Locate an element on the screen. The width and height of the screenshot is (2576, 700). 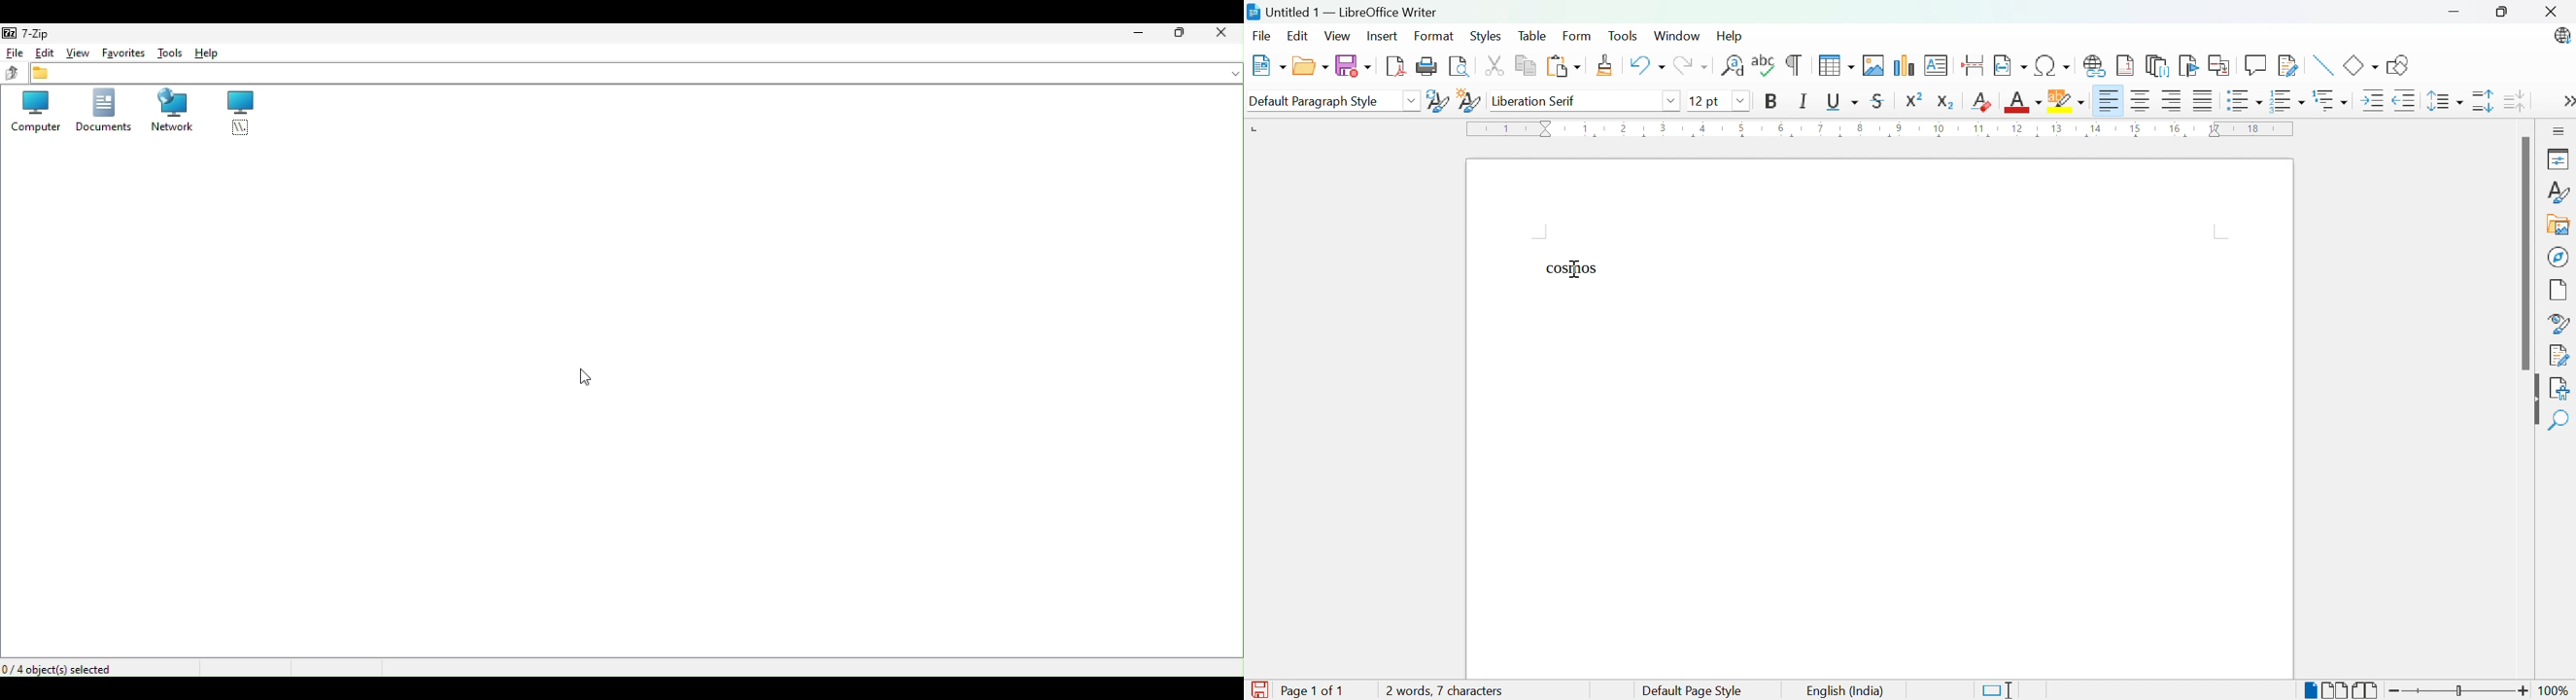
Strikethrough is located at coordinates (1880, 101).